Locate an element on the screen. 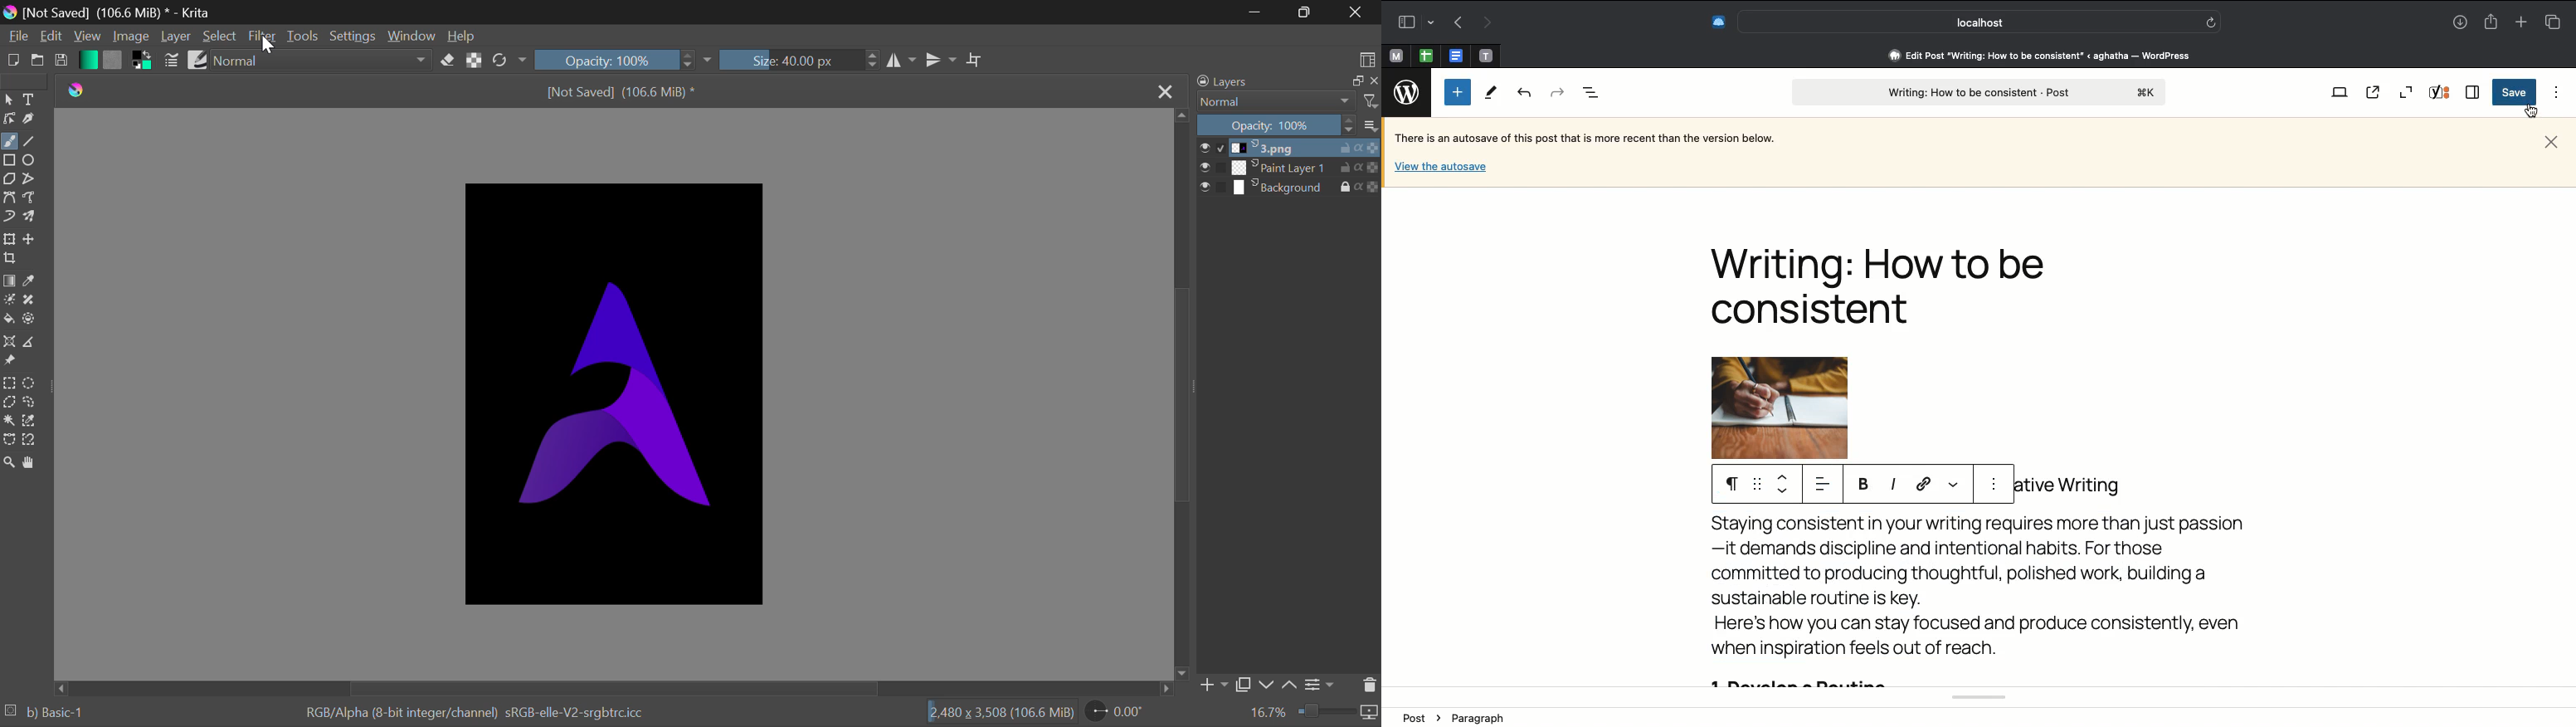 This screenshot has width=2576, height=728. pinned tab, google sheet is located at coordinates (1425, 53).